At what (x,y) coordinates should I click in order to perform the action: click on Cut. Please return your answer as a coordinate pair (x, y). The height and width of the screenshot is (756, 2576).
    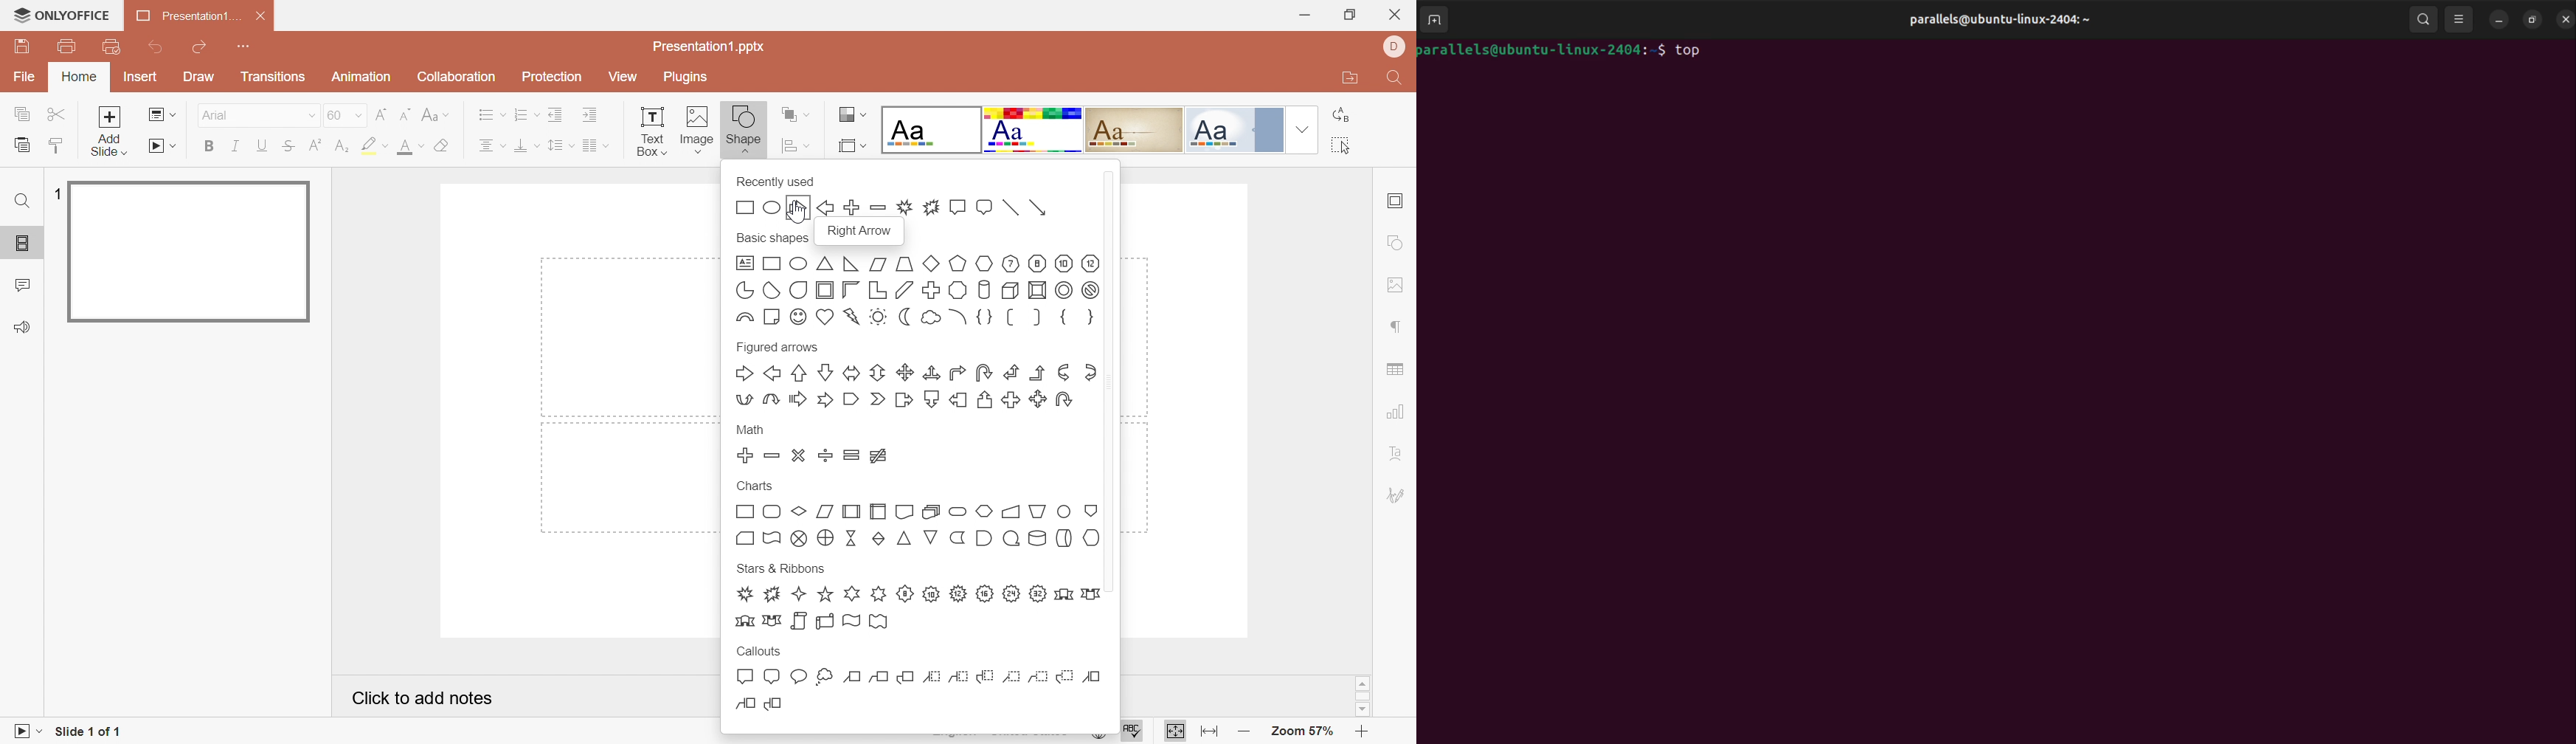
    Looking at the image, I should click on (57, 115).